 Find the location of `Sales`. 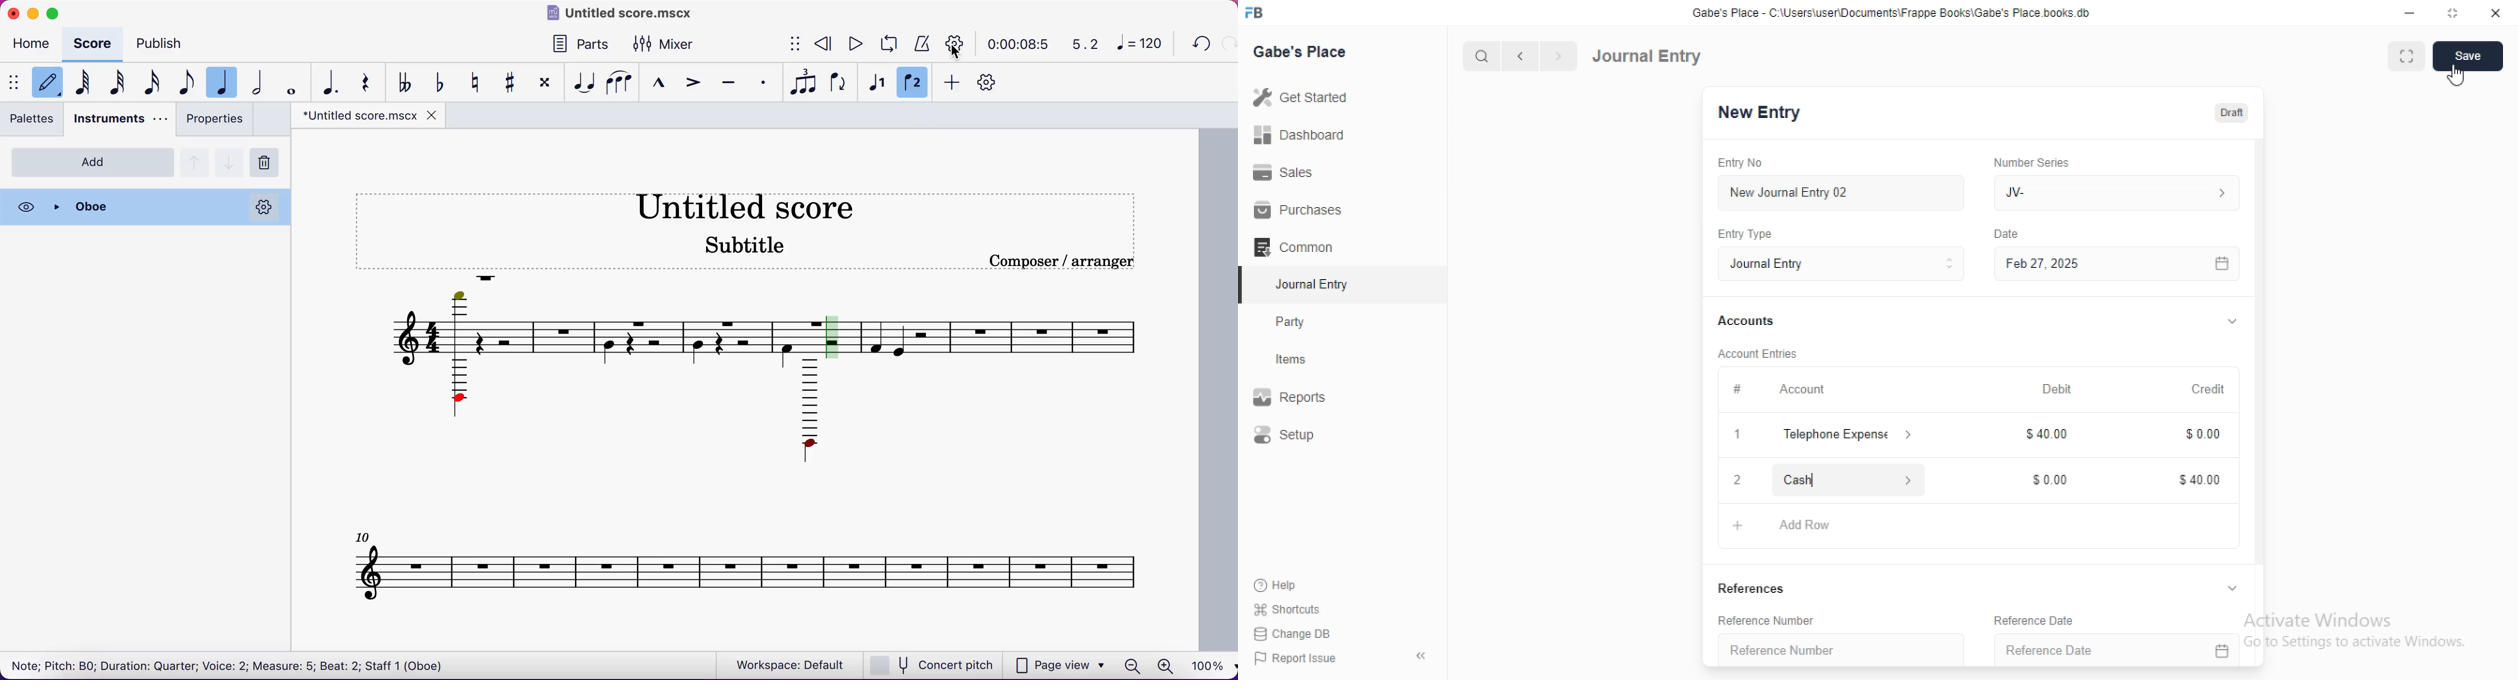

Sales is located at coordinates (1287, 174).